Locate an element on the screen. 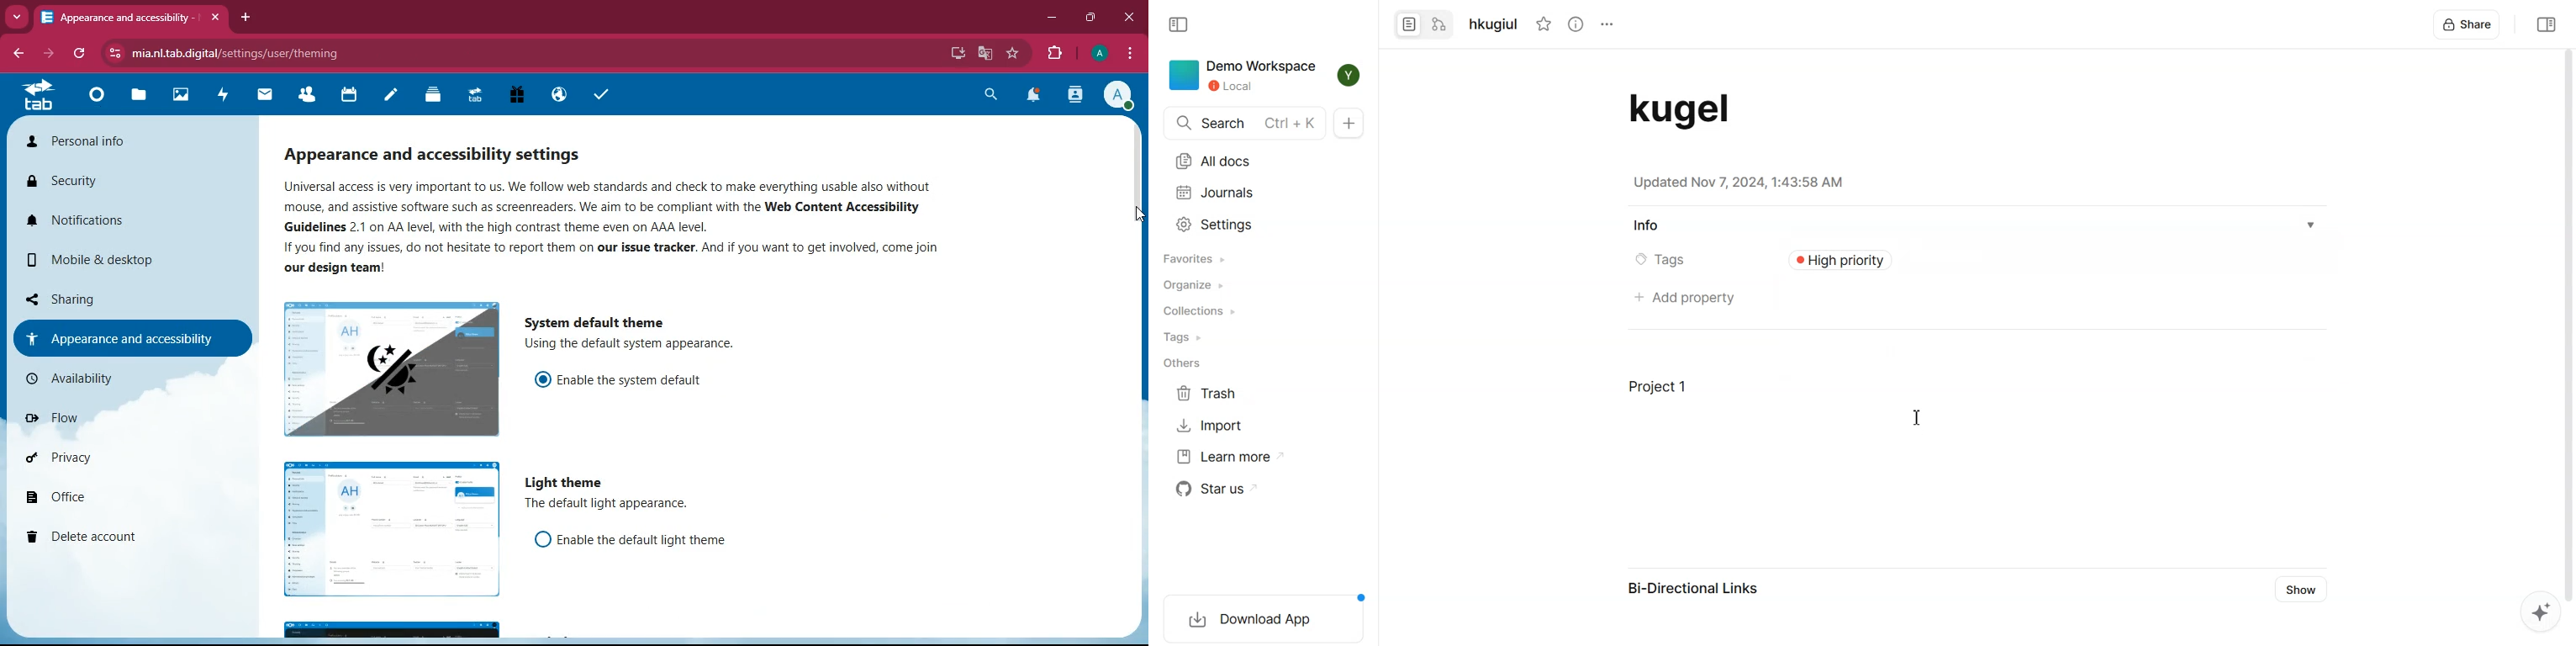 This screenshot has height=672, width=2576. sharing is located at coordinates (121, 298).